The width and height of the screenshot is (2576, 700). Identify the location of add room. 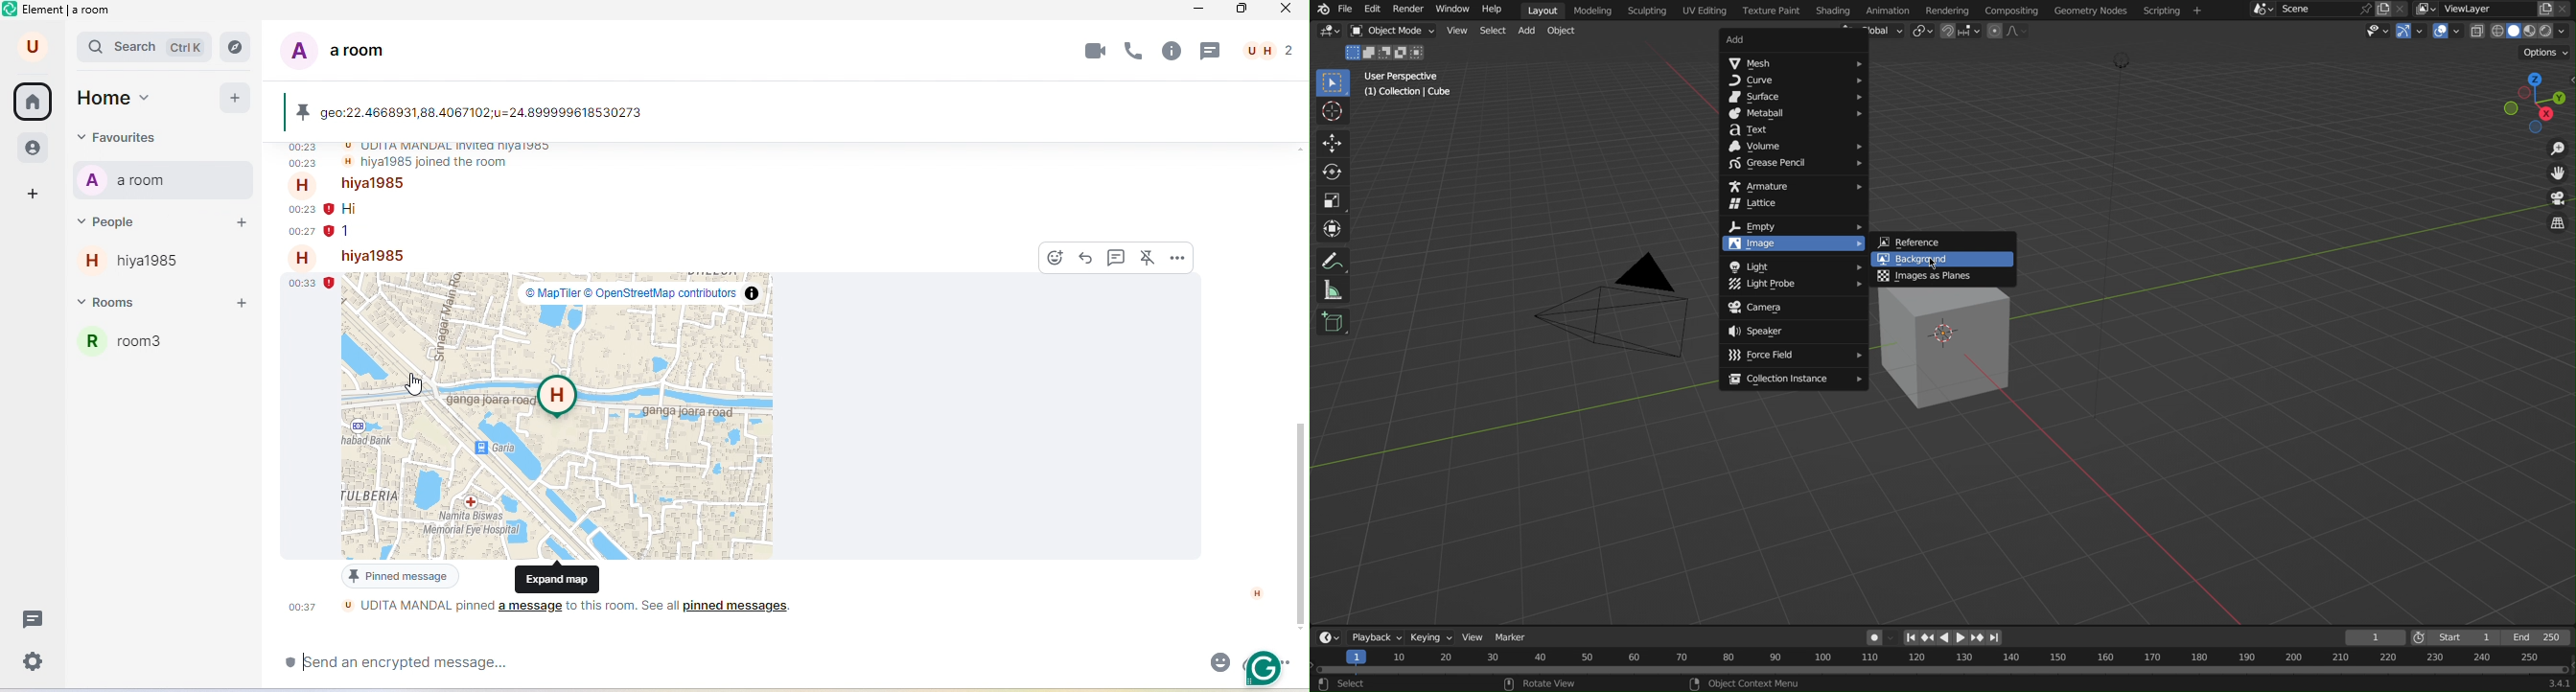
(246, 304).